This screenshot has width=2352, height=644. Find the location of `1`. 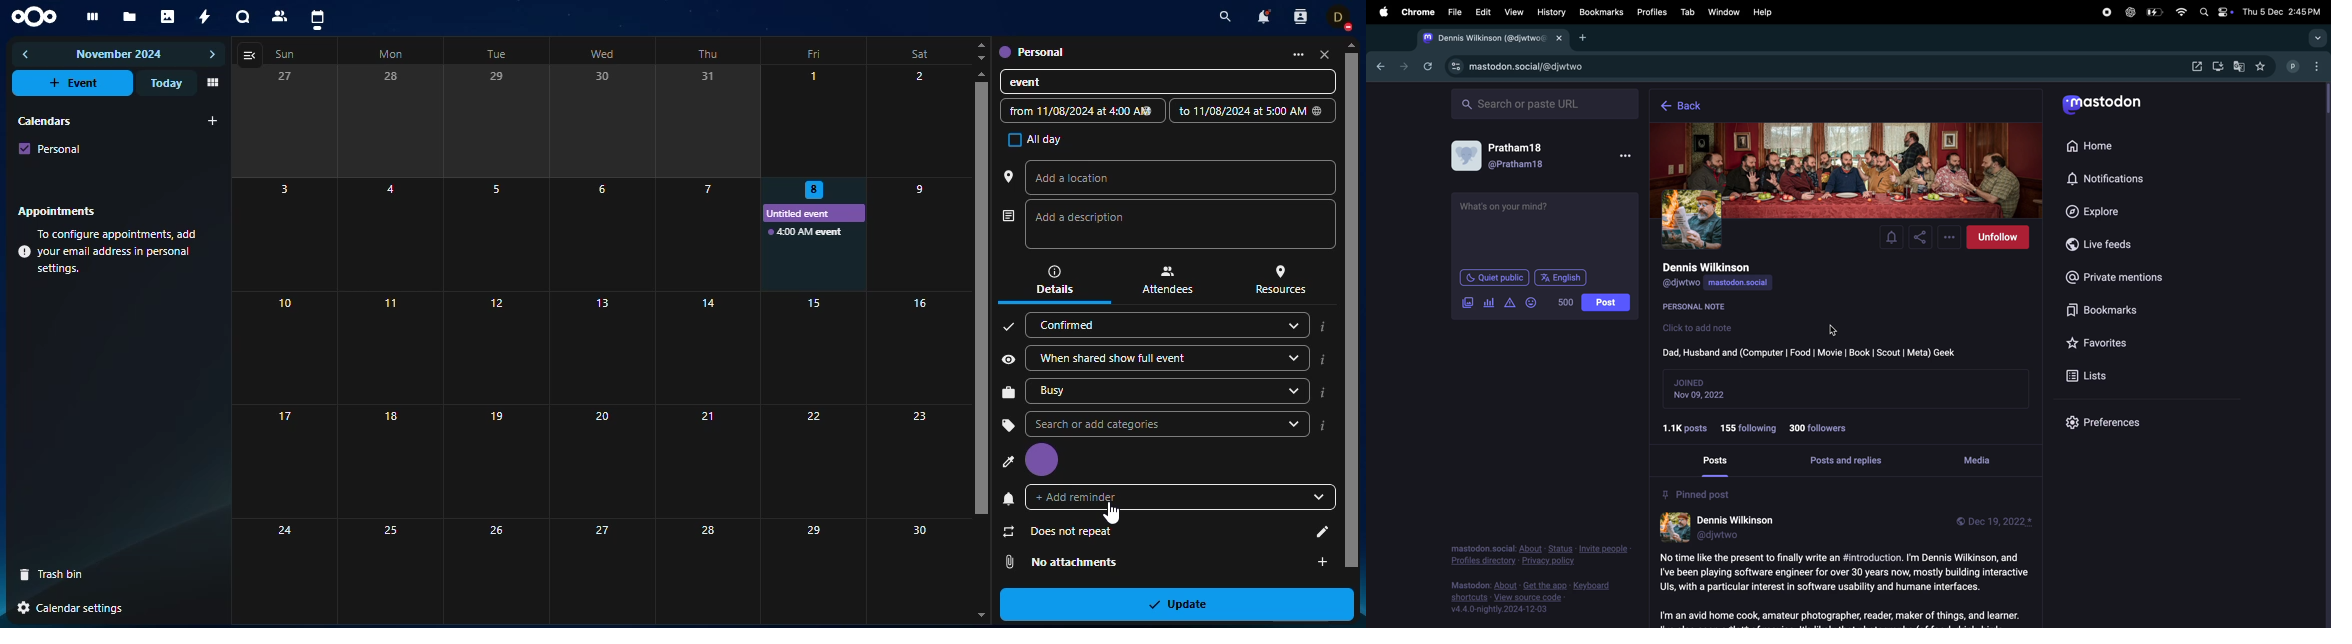

1 is located at coordinates (815, 121).